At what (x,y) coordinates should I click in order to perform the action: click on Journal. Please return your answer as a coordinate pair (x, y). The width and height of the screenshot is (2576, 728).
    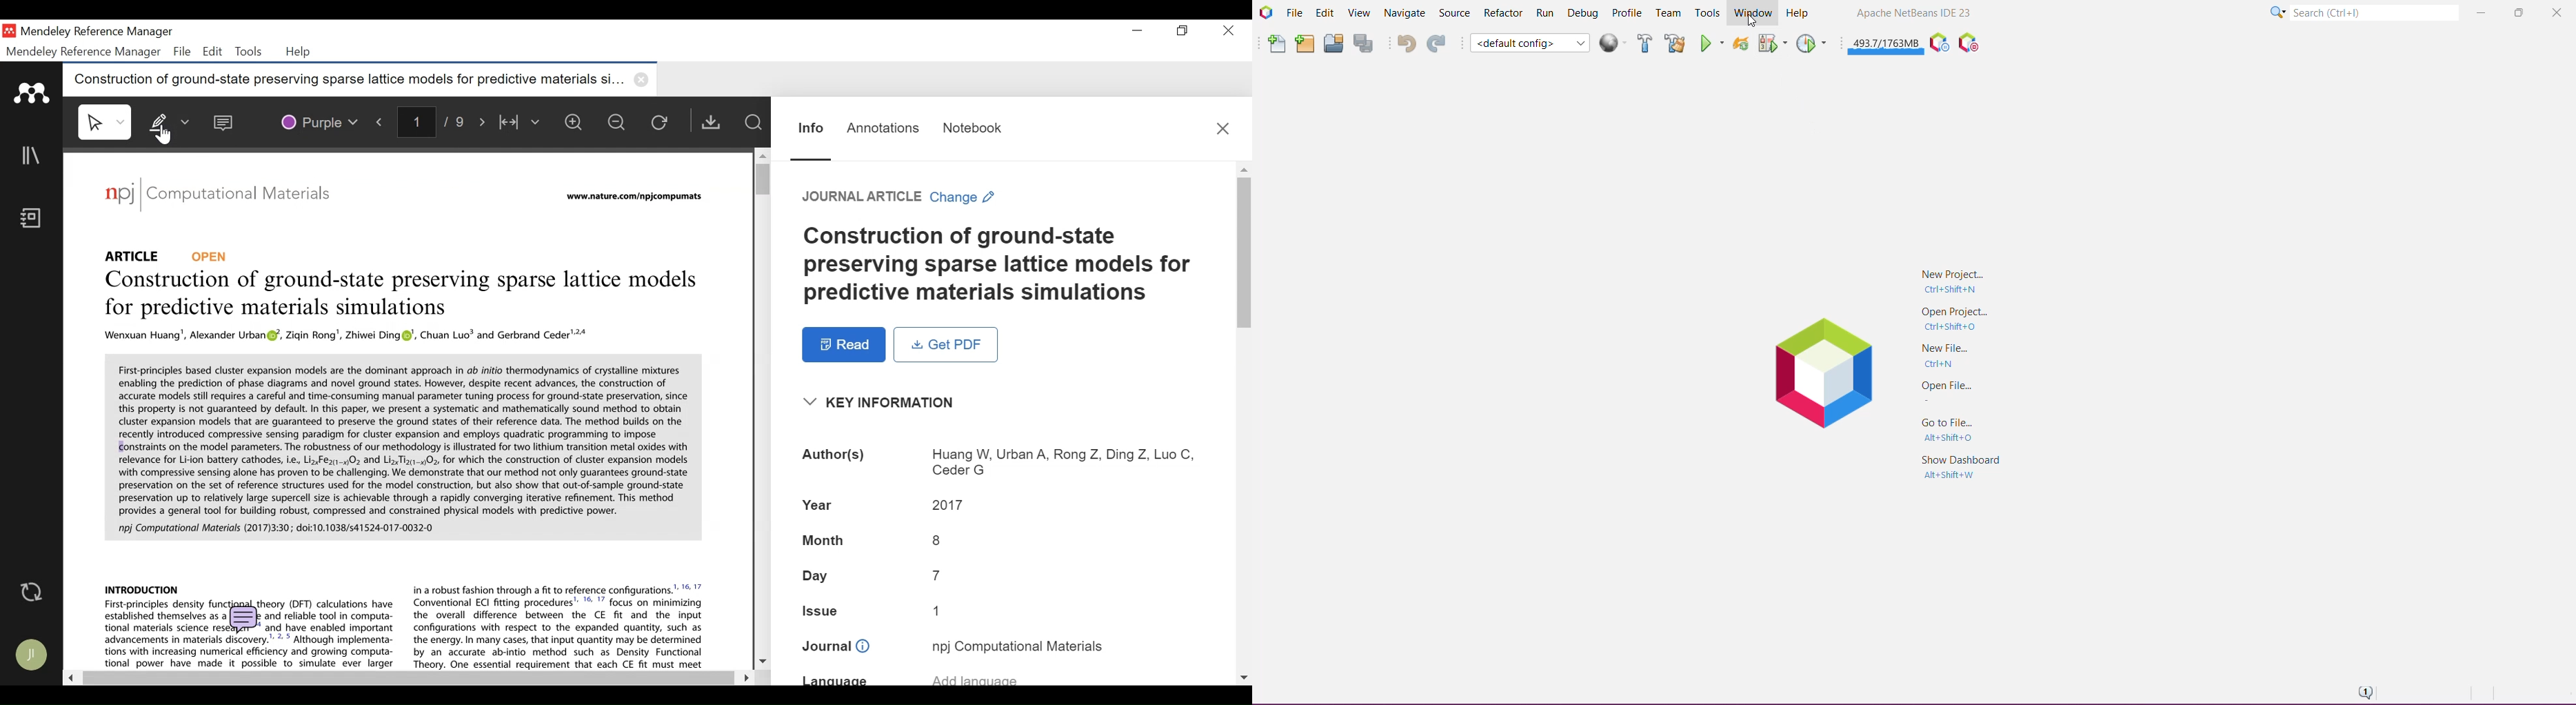
    Looking at the image, I should click on (1019, 646).